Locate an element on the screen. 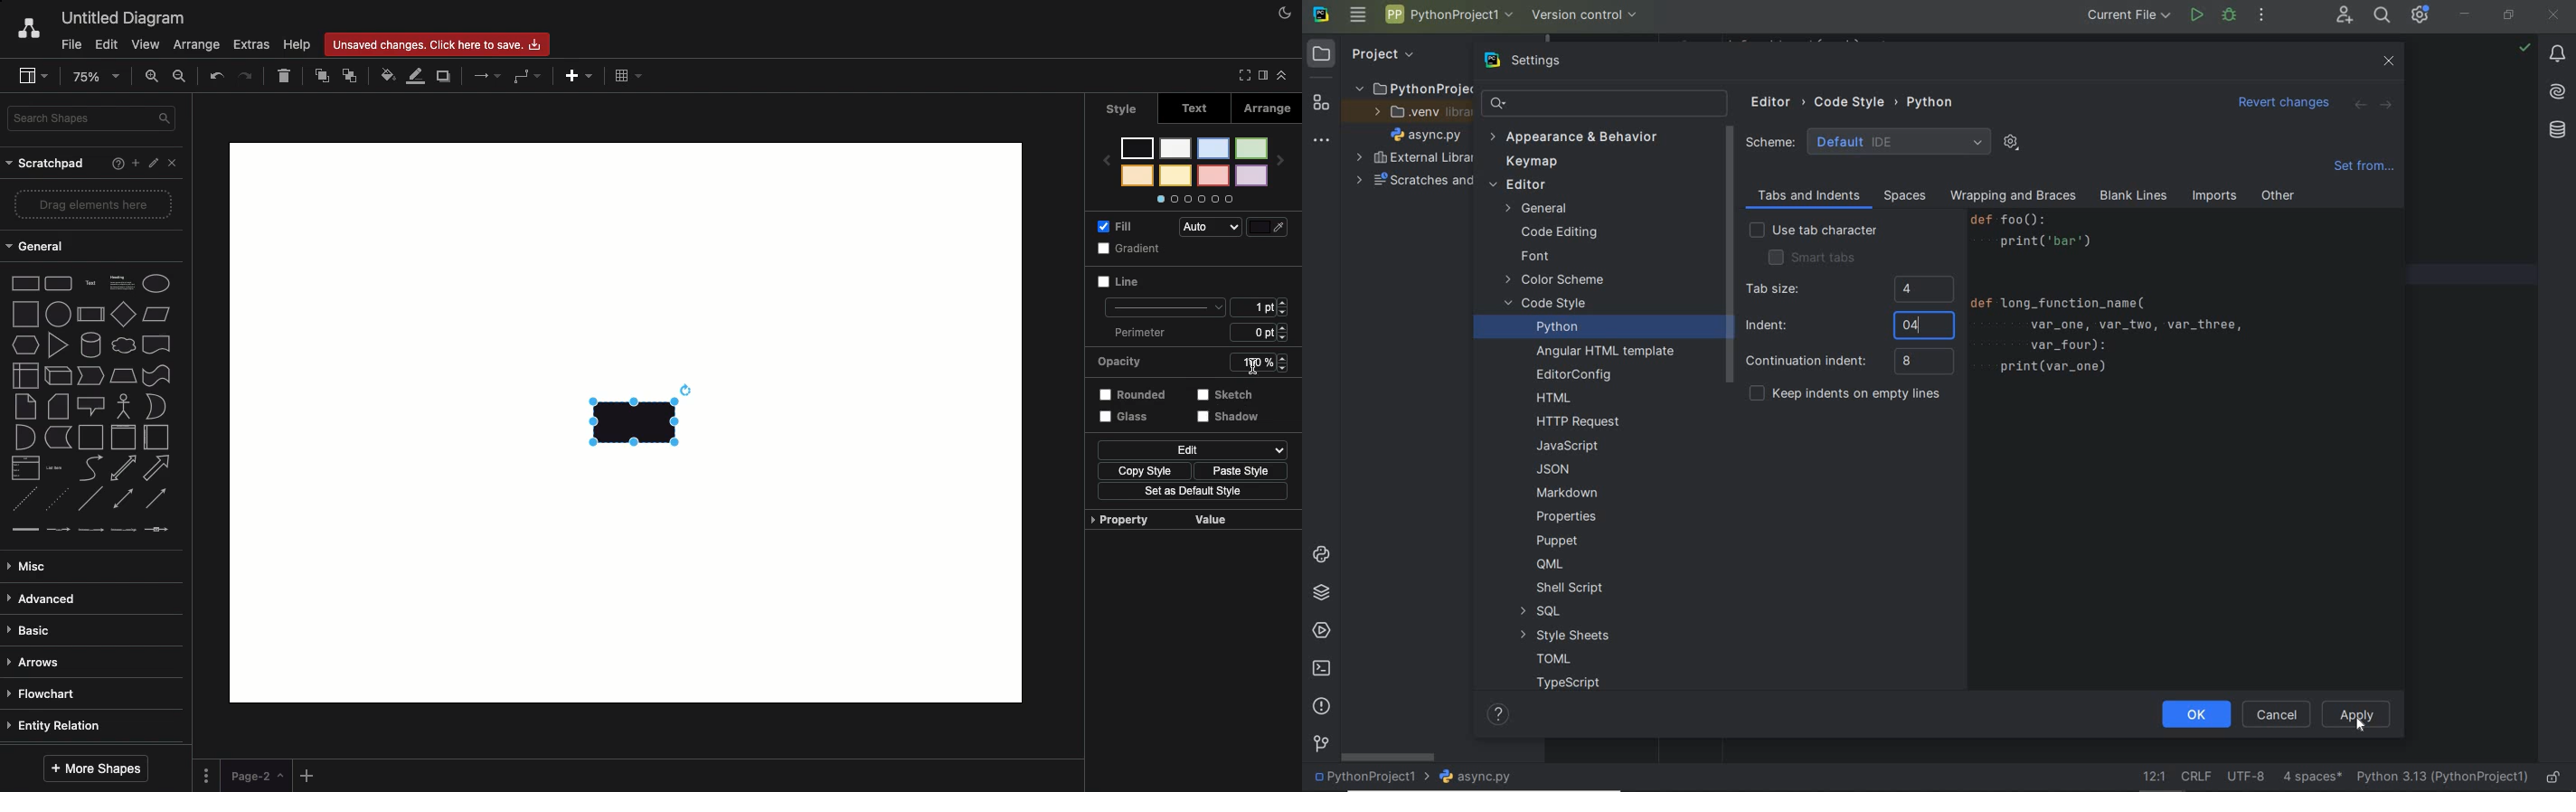 The width and height of the screenshot is (2576, 812). PROPERTIES is located at coordinates (1568, 520).